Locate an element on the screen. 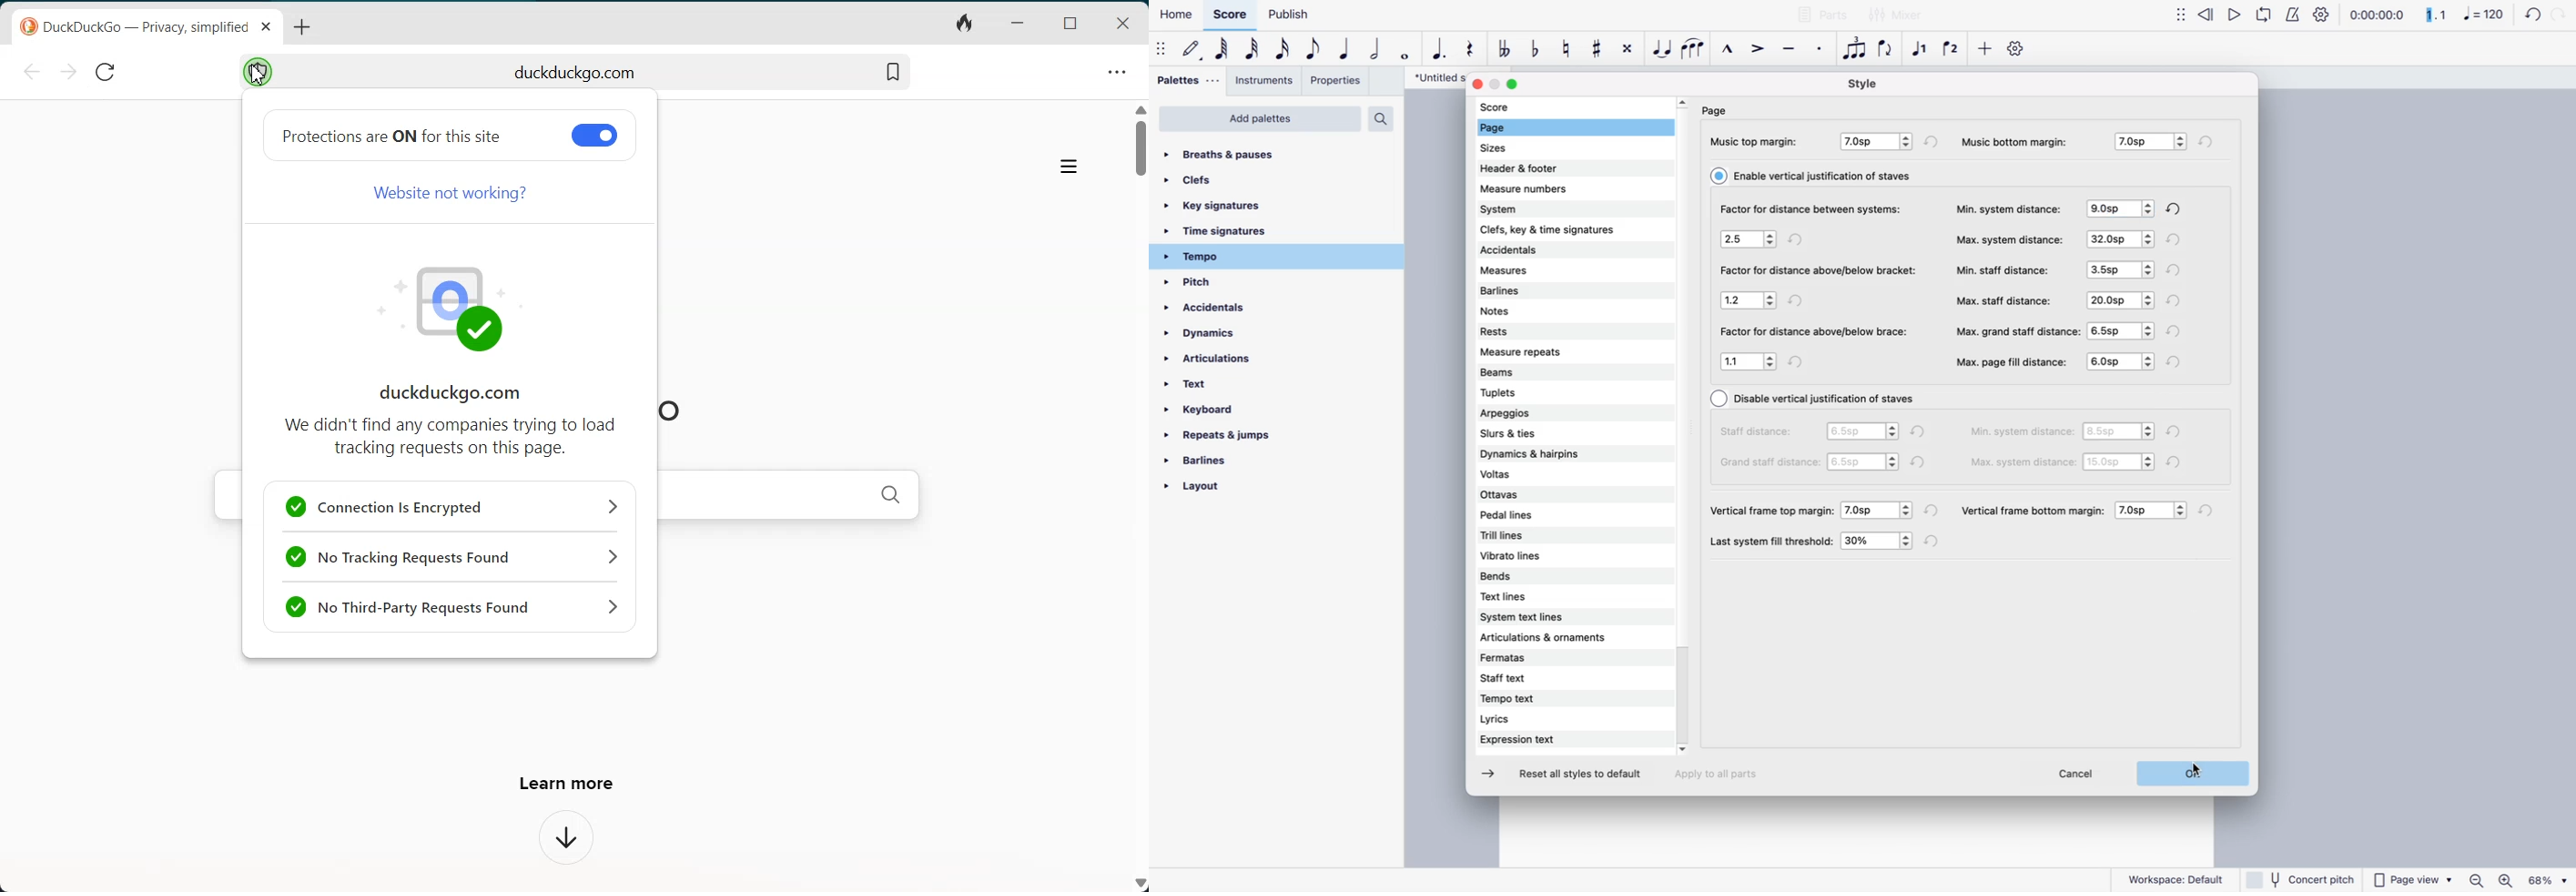  refresh is located at coordinates (2211, 511).